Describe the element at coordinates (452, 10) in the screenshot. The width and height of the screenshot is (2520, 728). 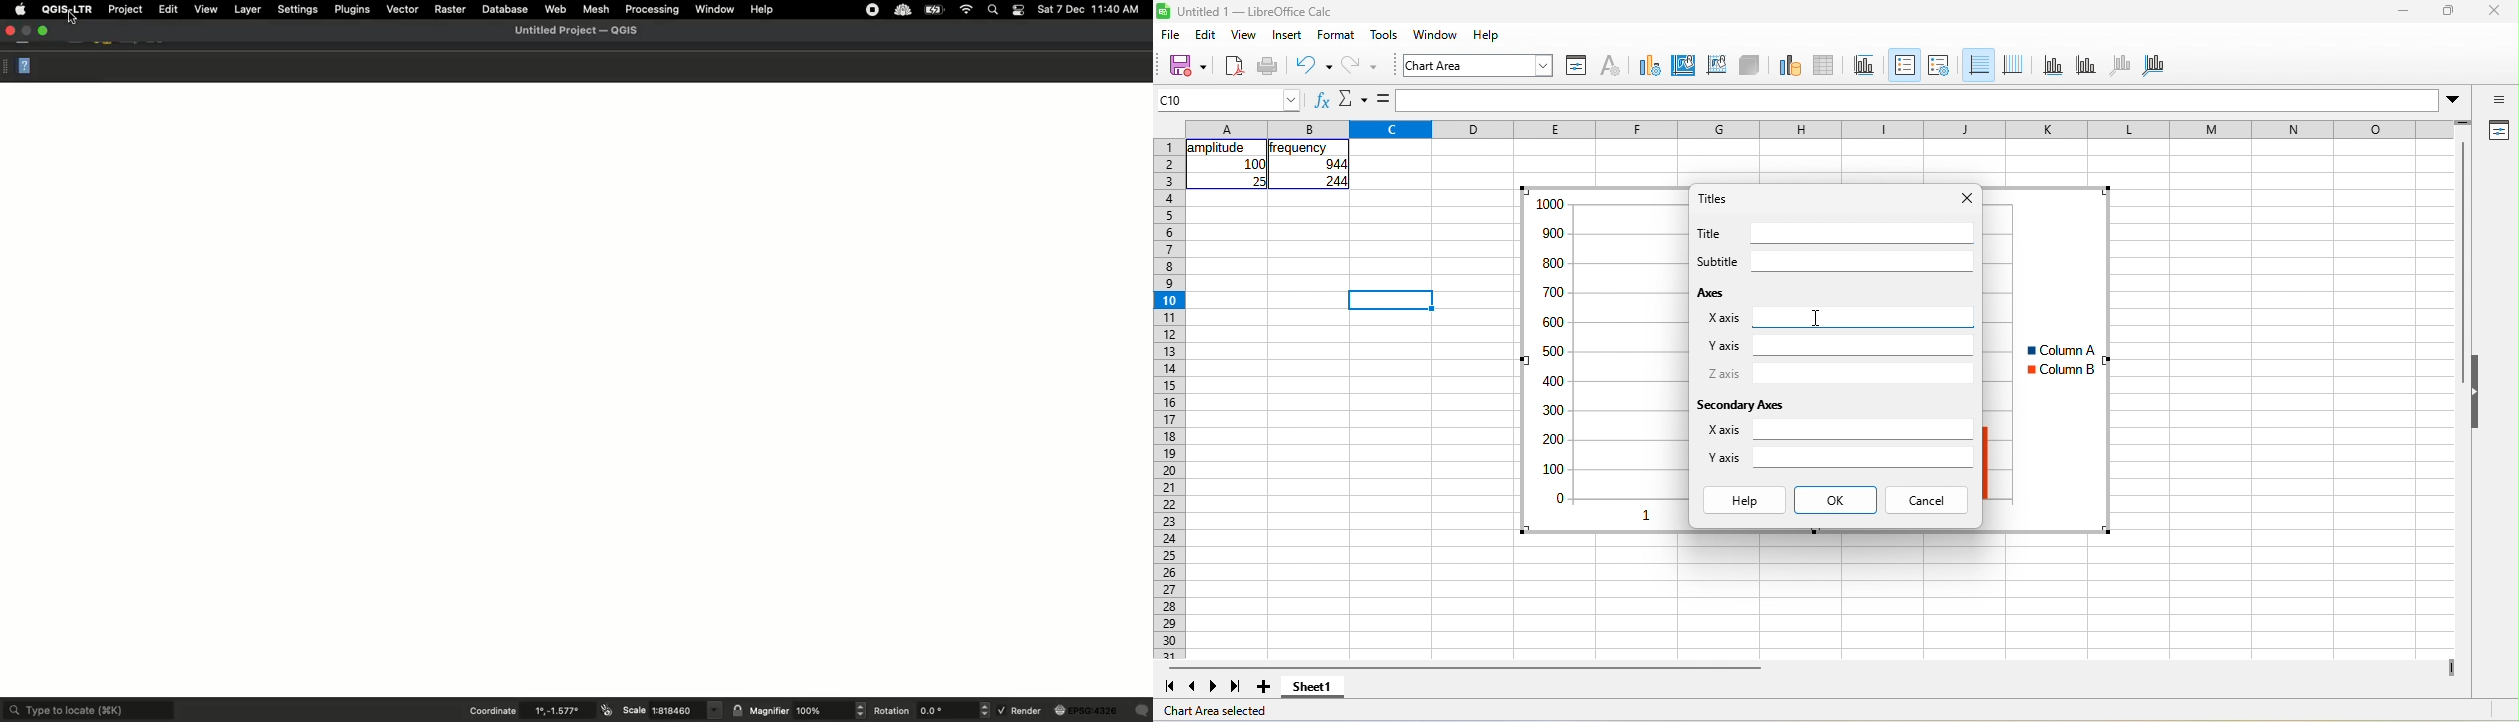
I see `Raster` at that location.